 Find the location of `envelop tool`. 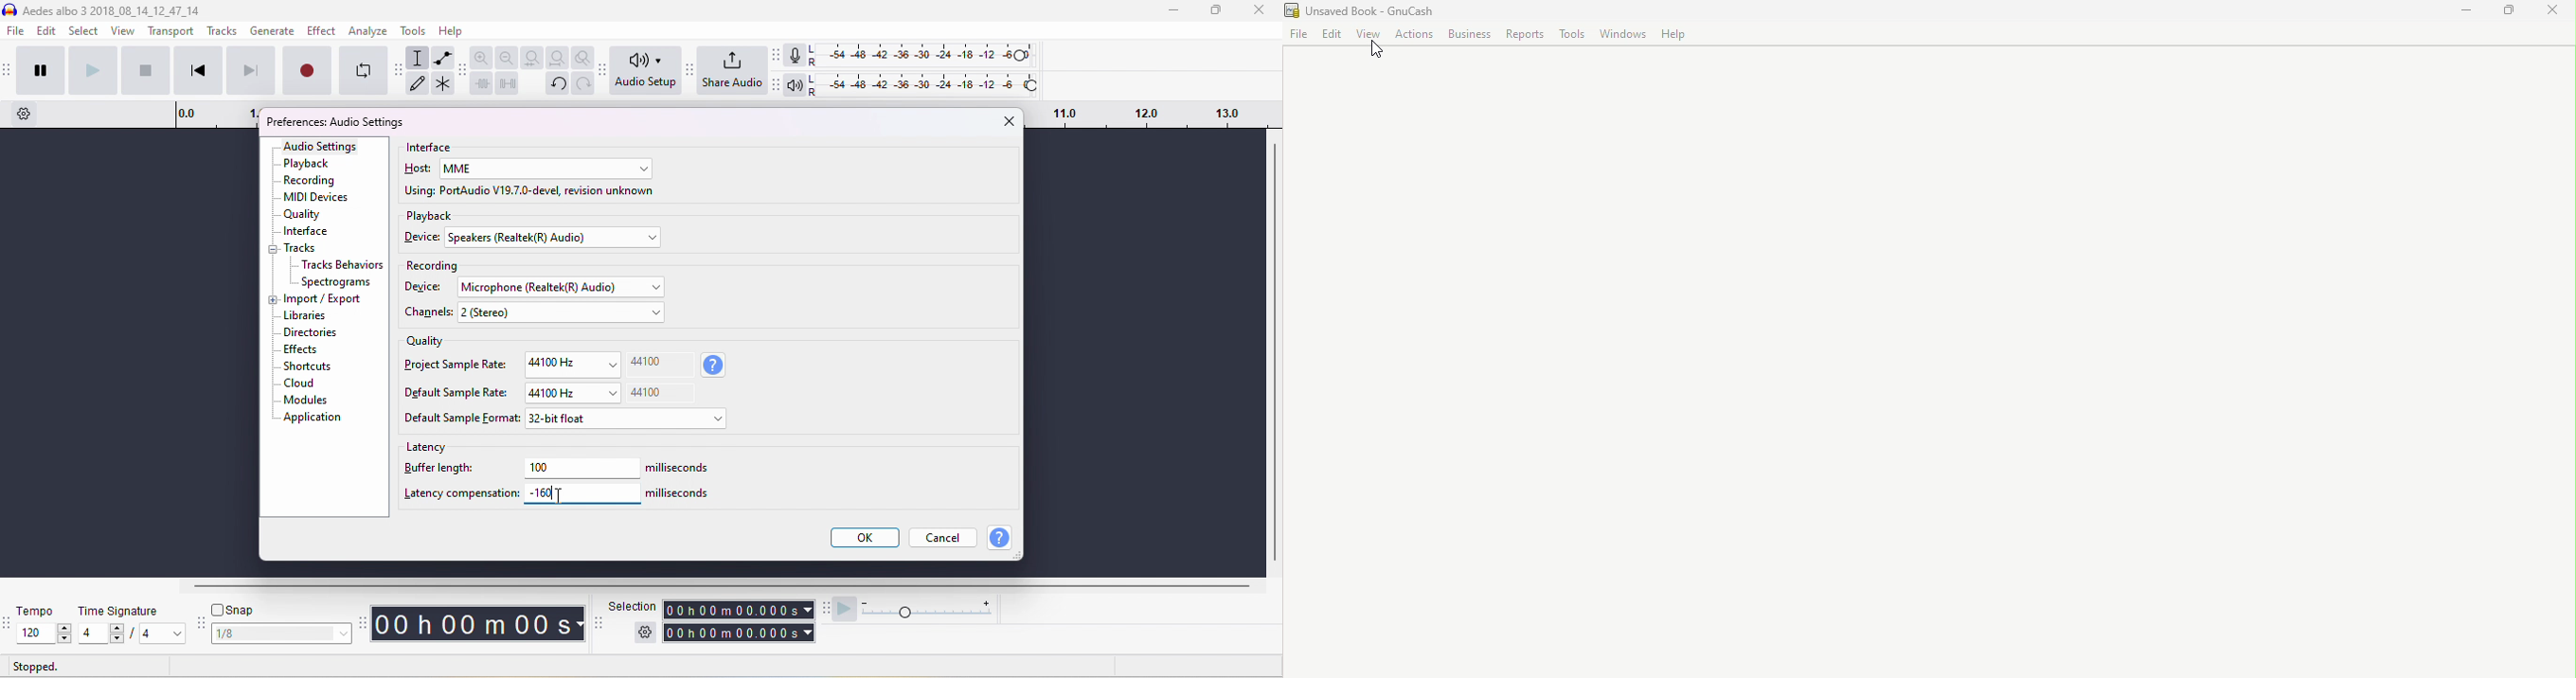

envelop tool is located at coordinates (444, 59).